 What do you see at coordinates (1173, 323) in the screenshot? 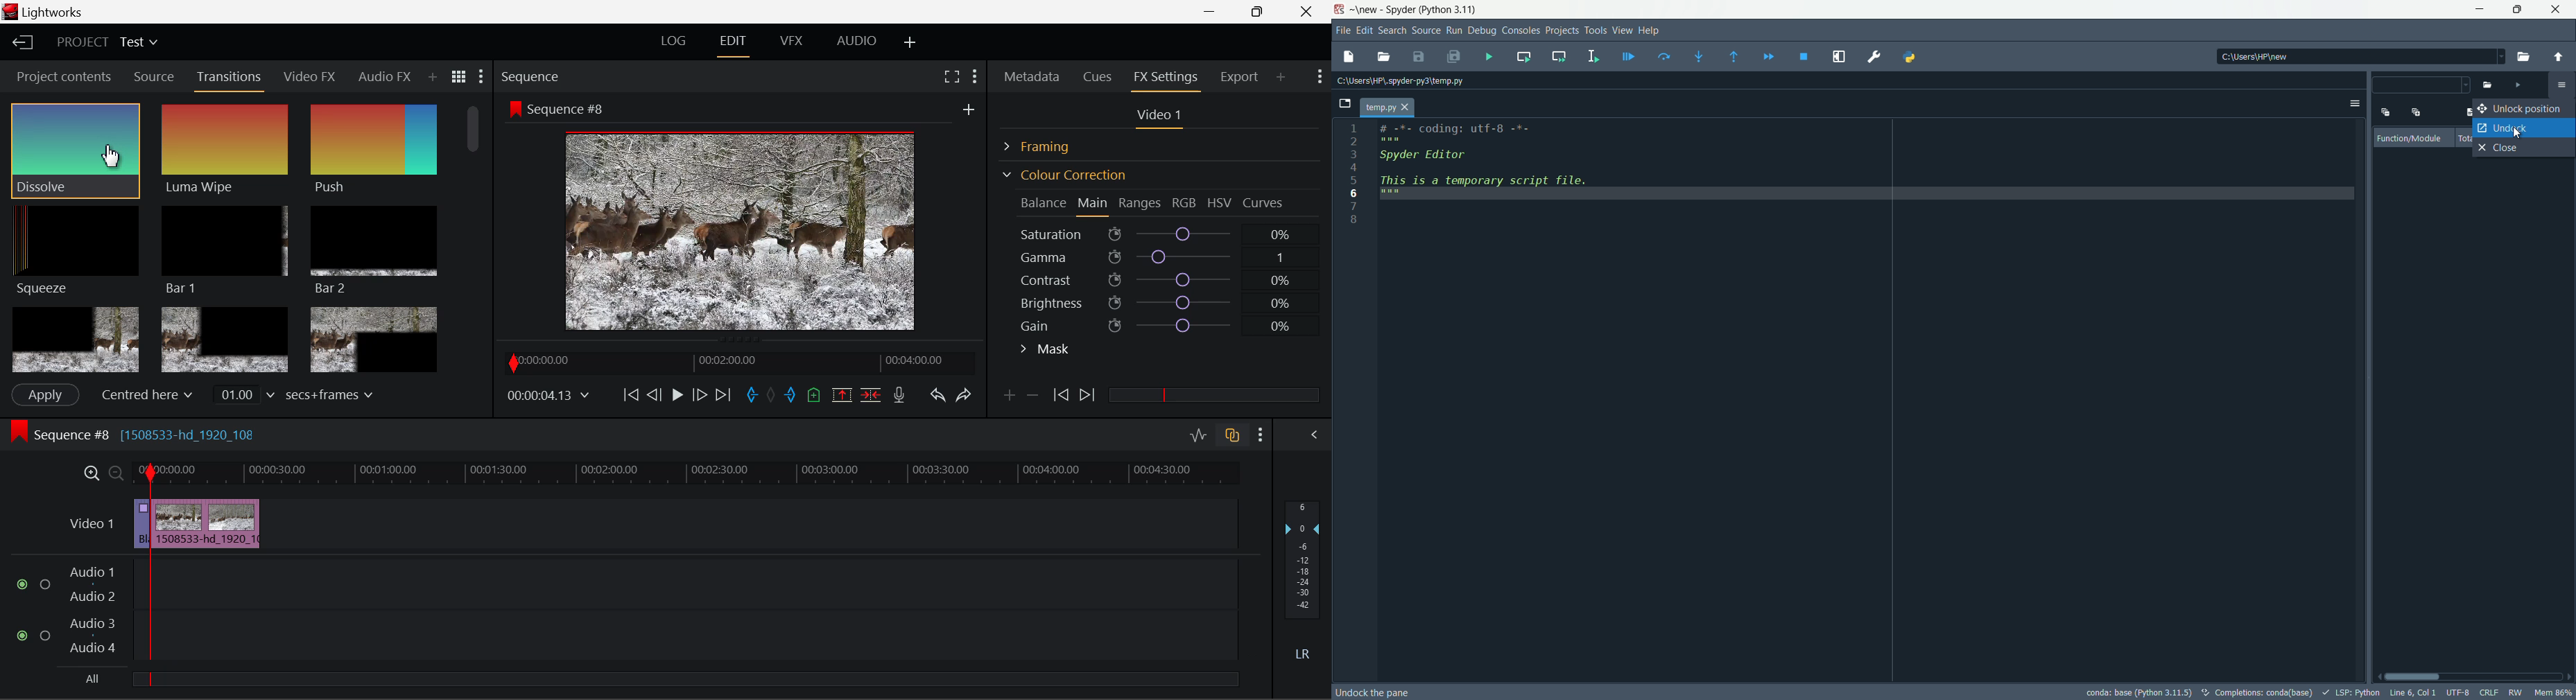
I see `Gain` at bounding box center [1173, 323].